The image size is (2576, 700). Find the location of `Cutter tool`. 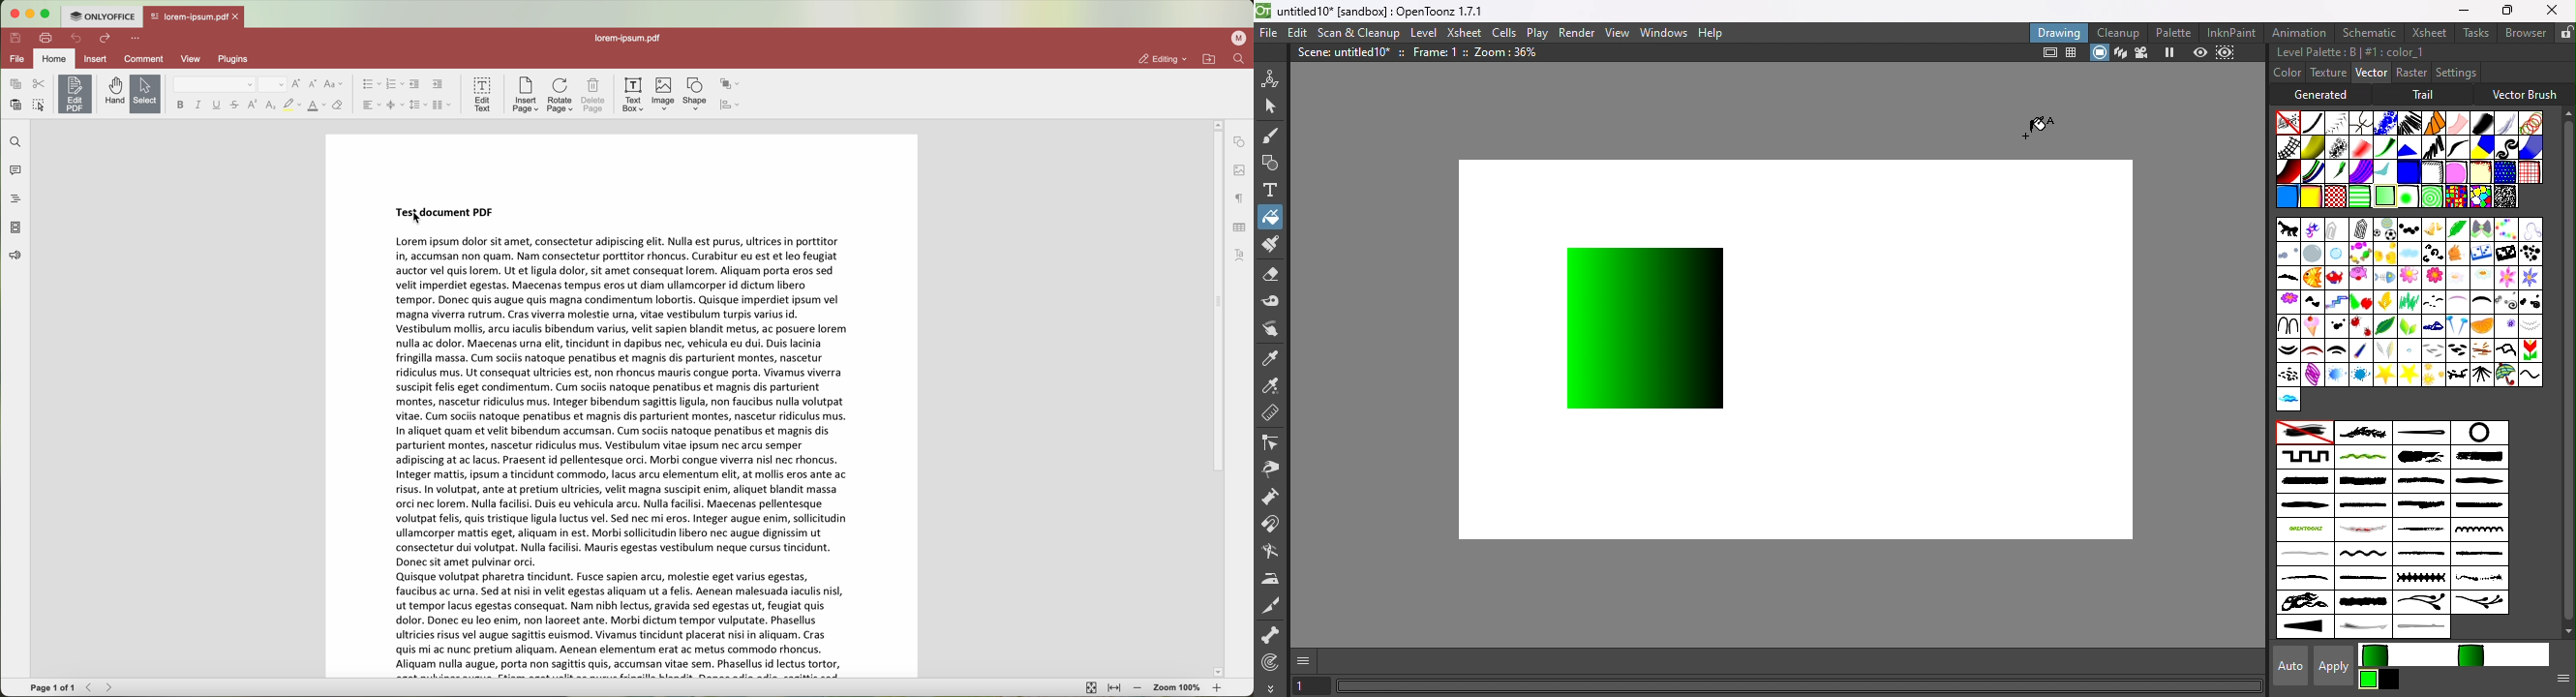

Cutter tool is located at coordinates (1275, 606).